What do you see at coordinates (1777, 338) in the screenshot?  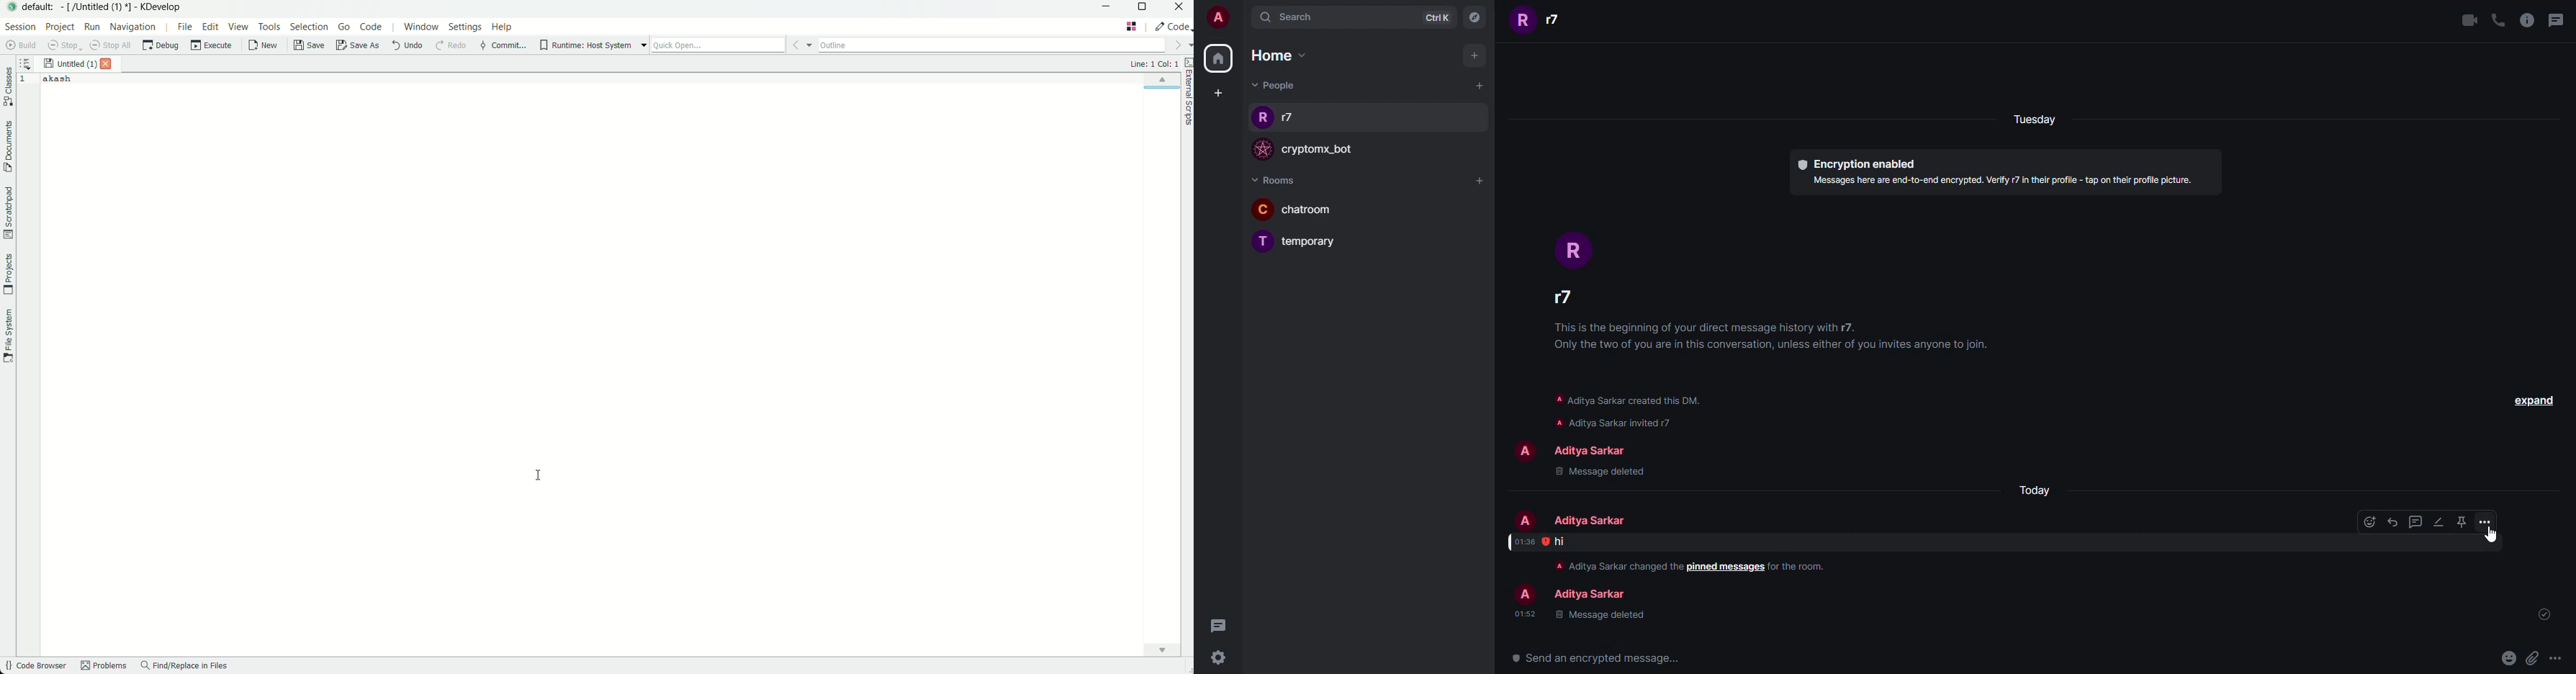 I see `info` at bounding box center [1777, 338].